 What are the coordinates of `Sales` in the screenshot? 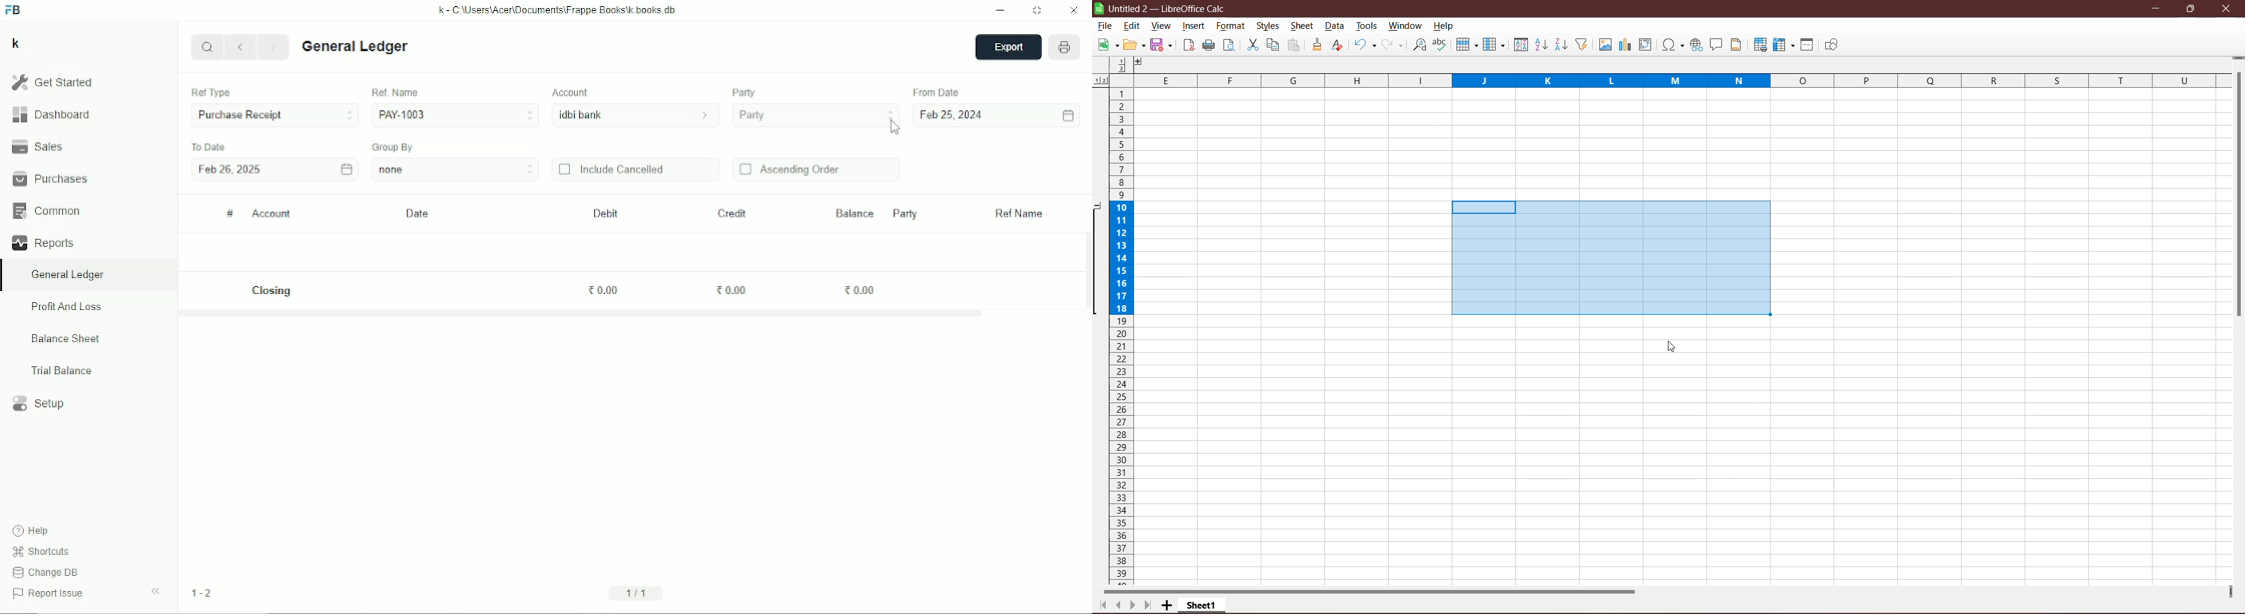 It's located at (37, 145).